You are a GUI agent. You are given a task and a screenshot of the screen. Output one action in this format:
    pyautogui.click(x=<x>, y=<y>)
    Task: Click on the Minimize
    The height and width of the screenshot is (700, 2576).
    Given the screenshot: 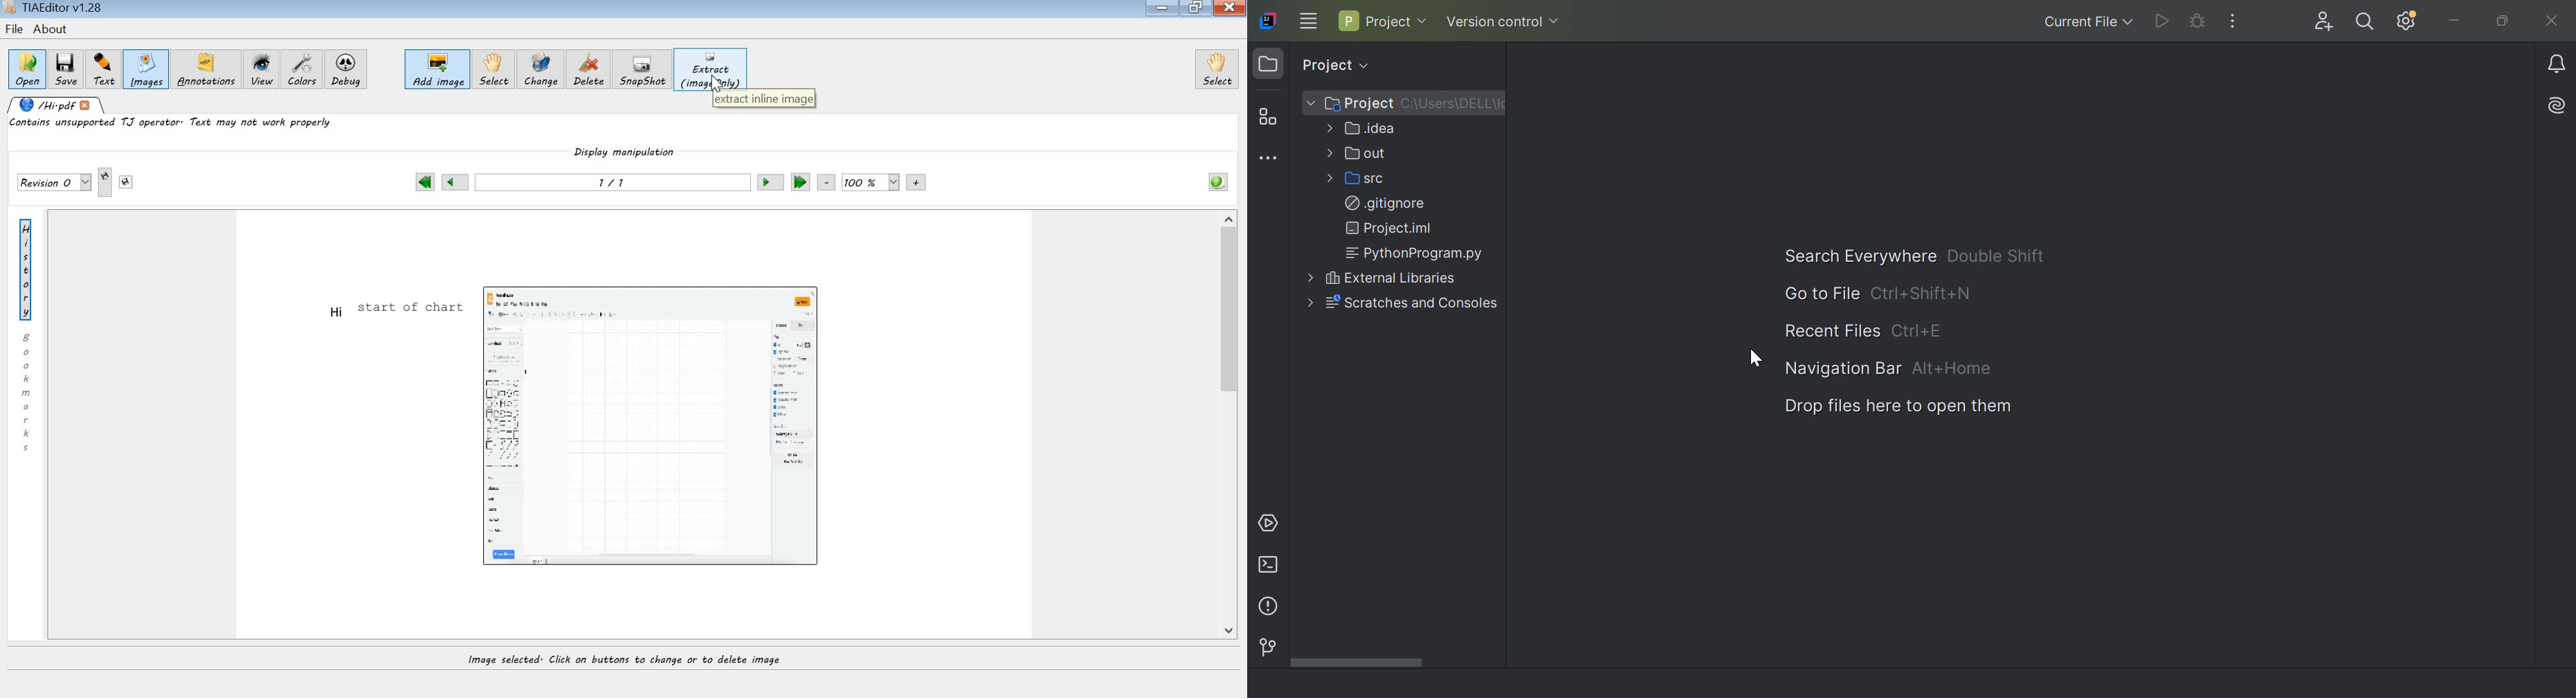 What is the action you would take?
    pyautogui.click(x=2459, y=22)
    